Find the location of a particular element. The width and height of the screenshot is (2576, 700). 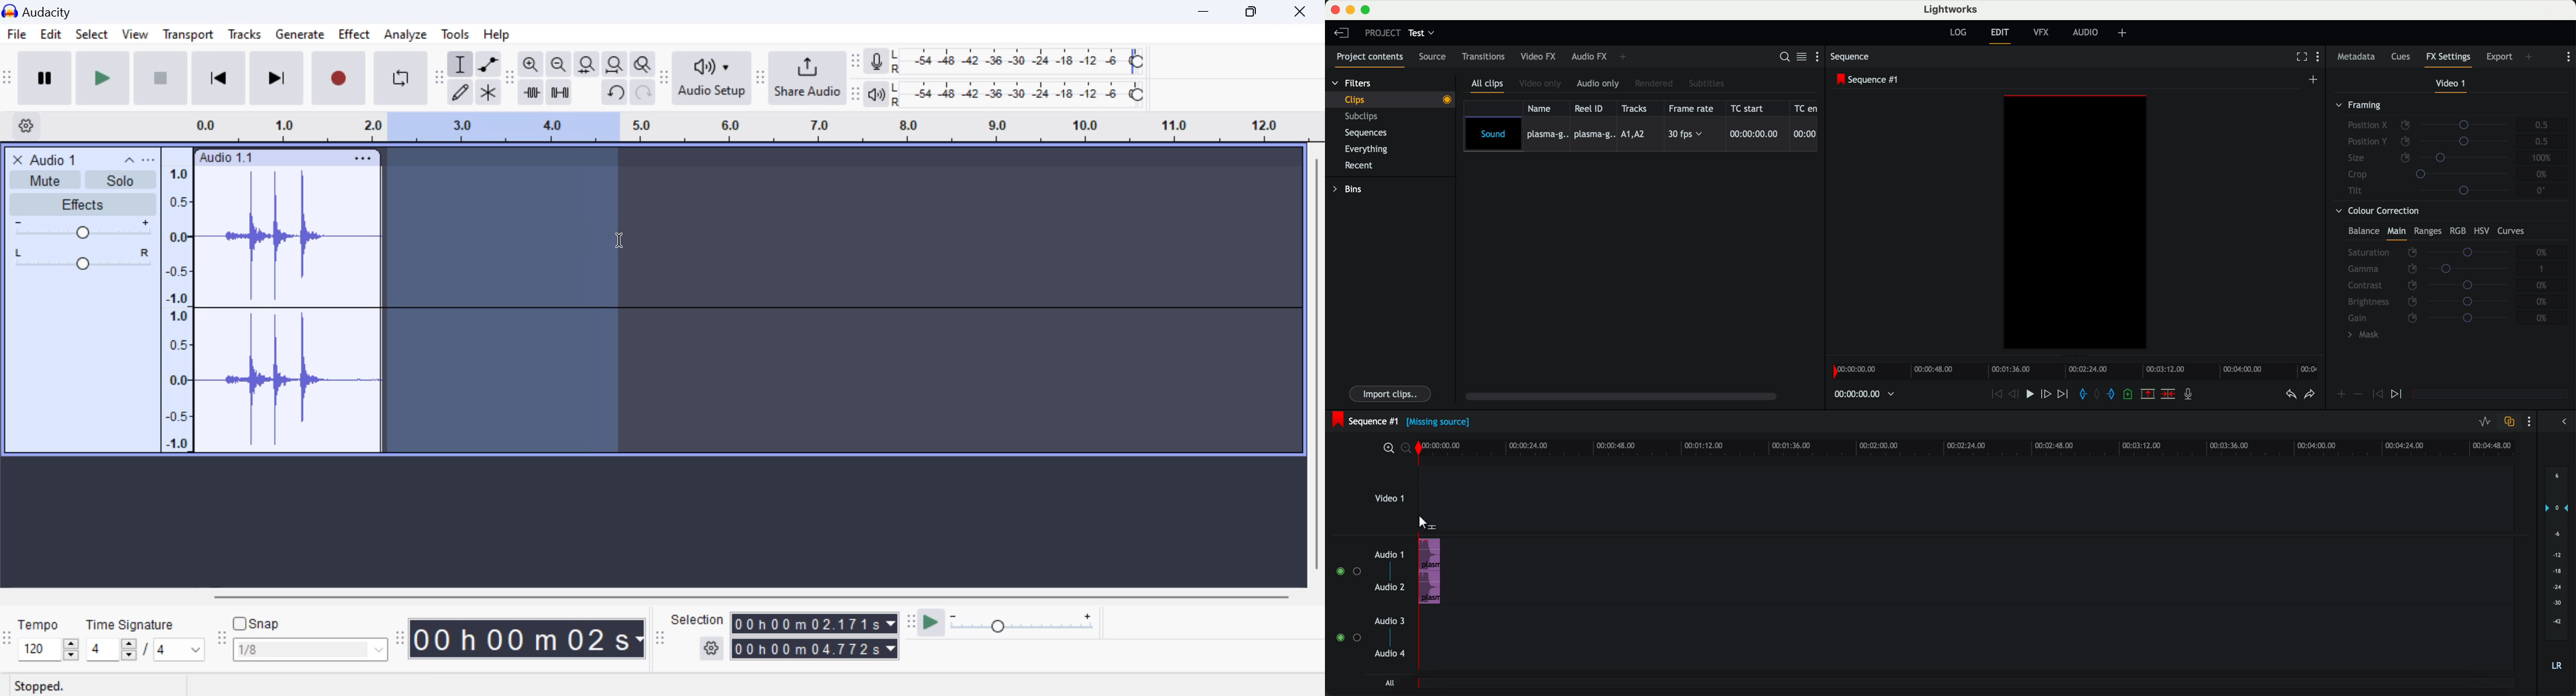

audio output level is located at coordinates (2557, 575).